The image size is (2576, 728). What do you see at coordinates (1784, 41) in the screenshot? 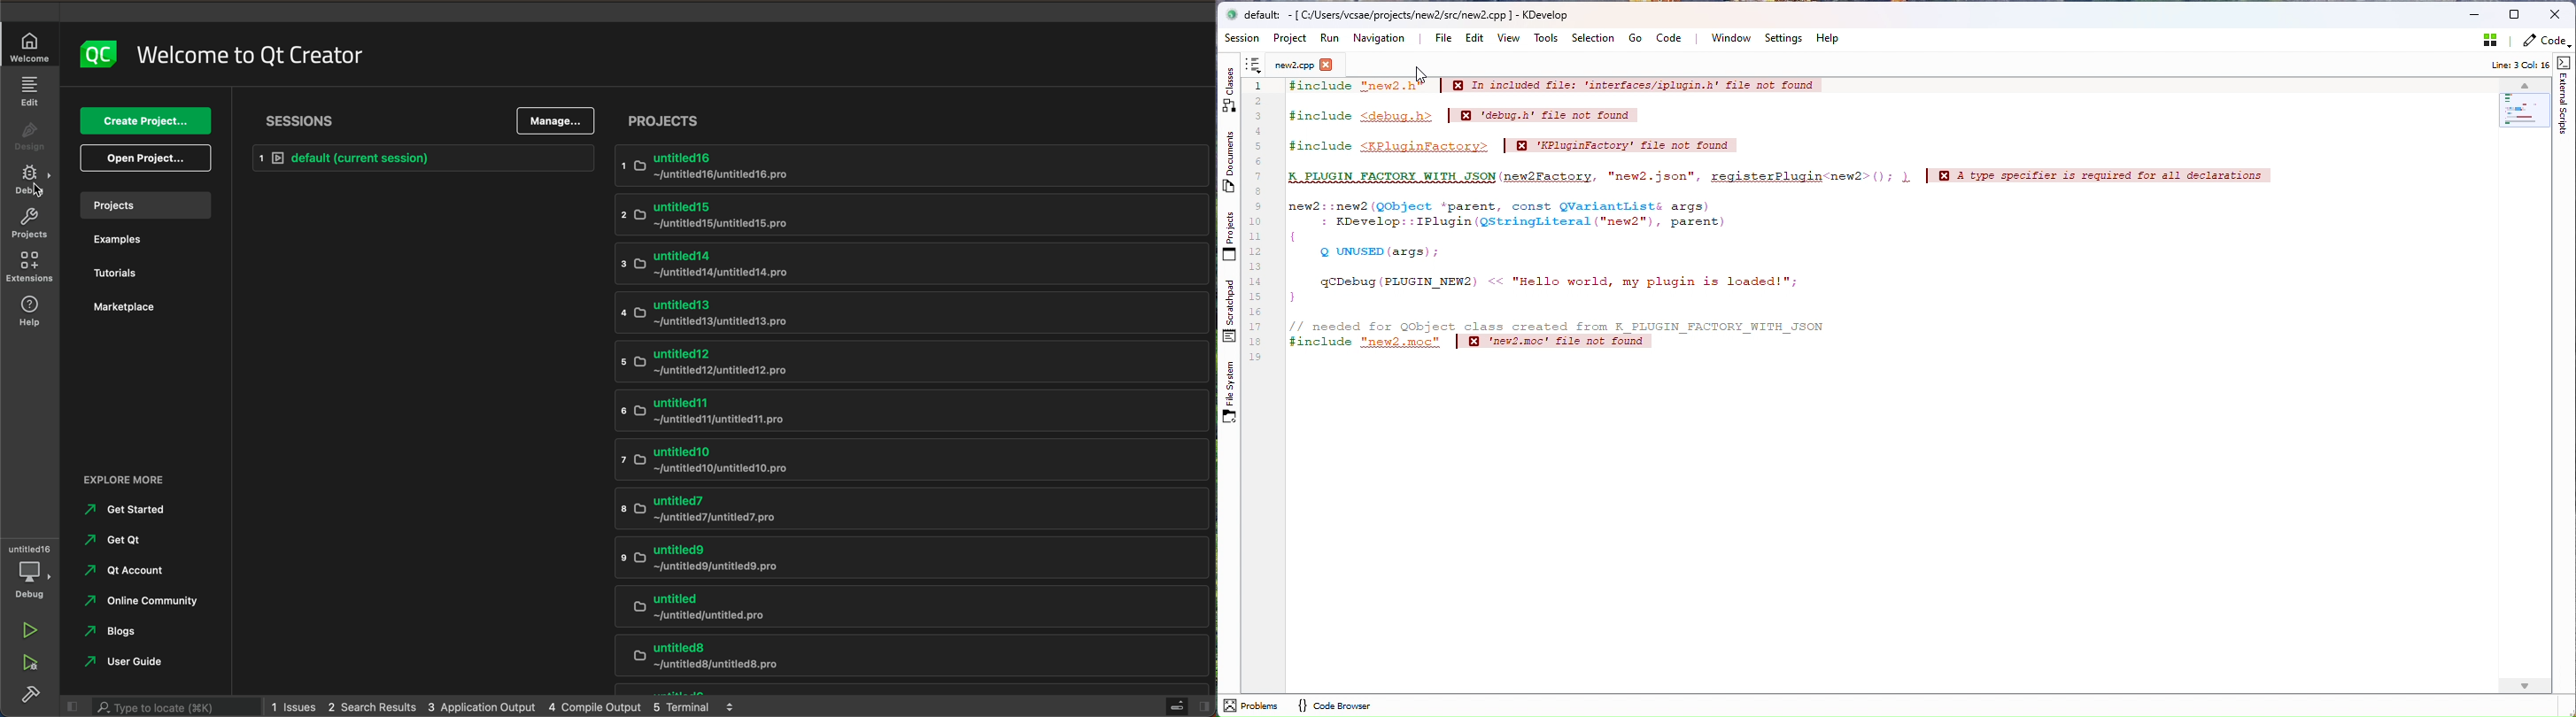
I see `Settings` at bounding box center [1784, 41].